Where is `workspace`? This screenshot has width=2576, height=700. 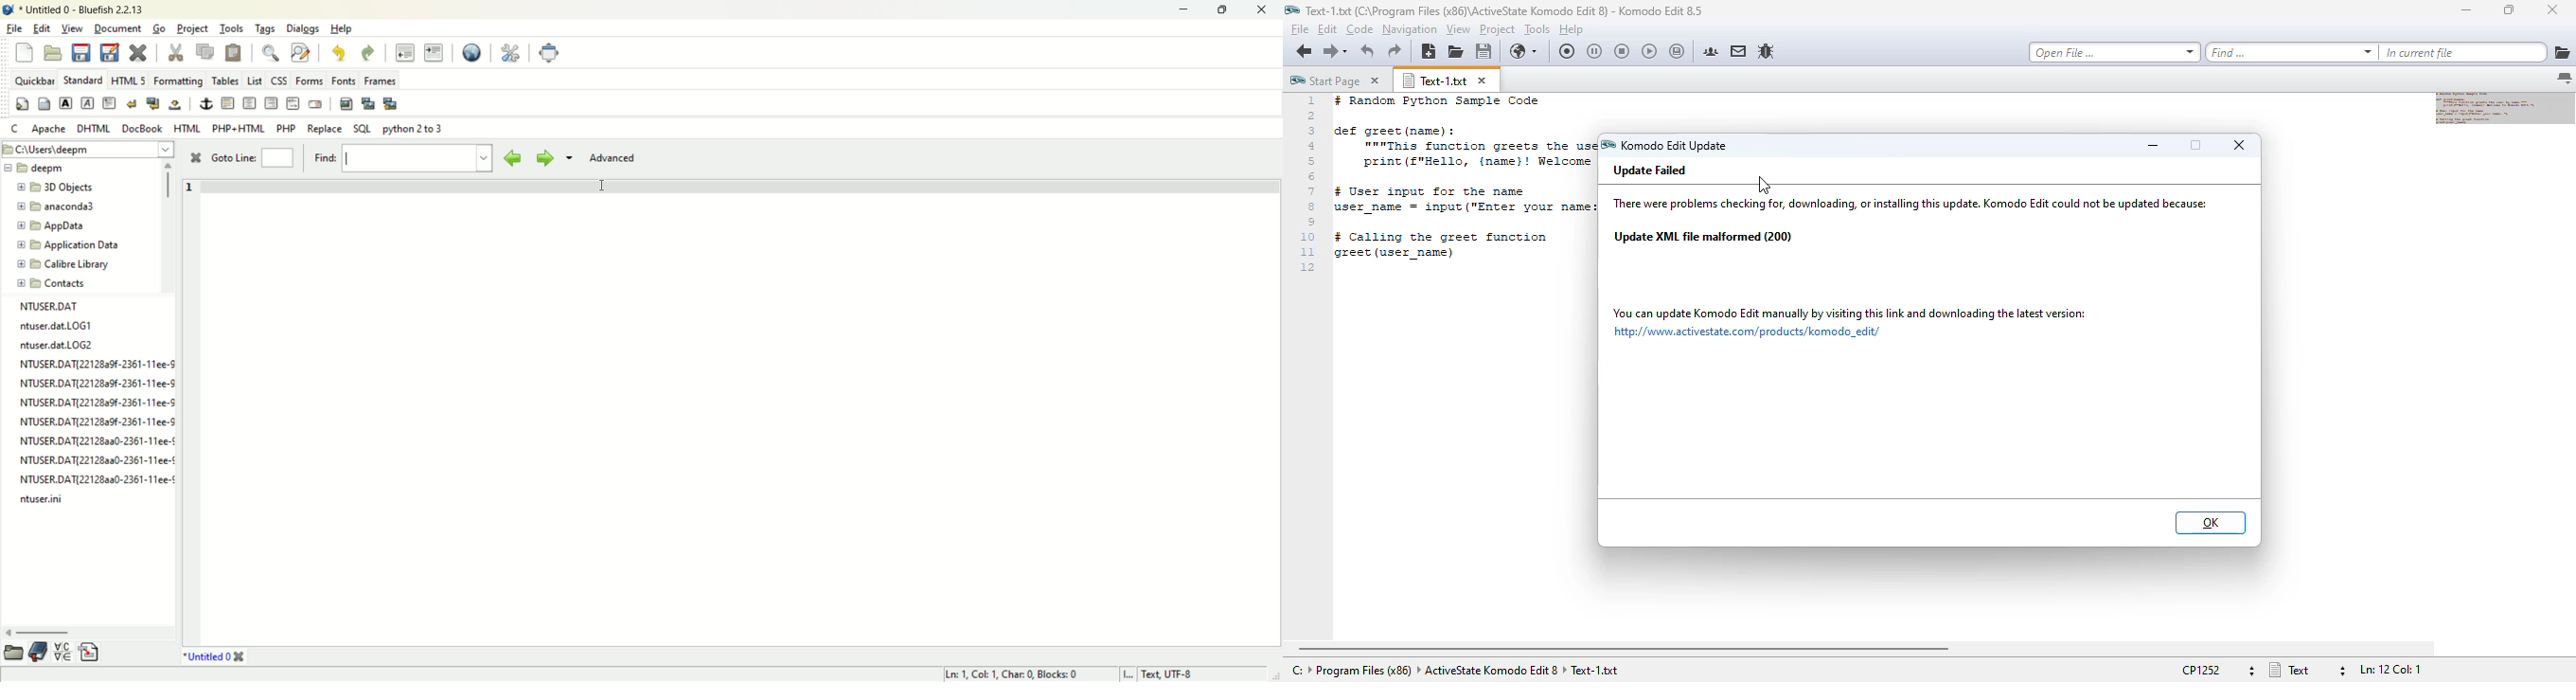
workspace is located at coordinates (739, 411).